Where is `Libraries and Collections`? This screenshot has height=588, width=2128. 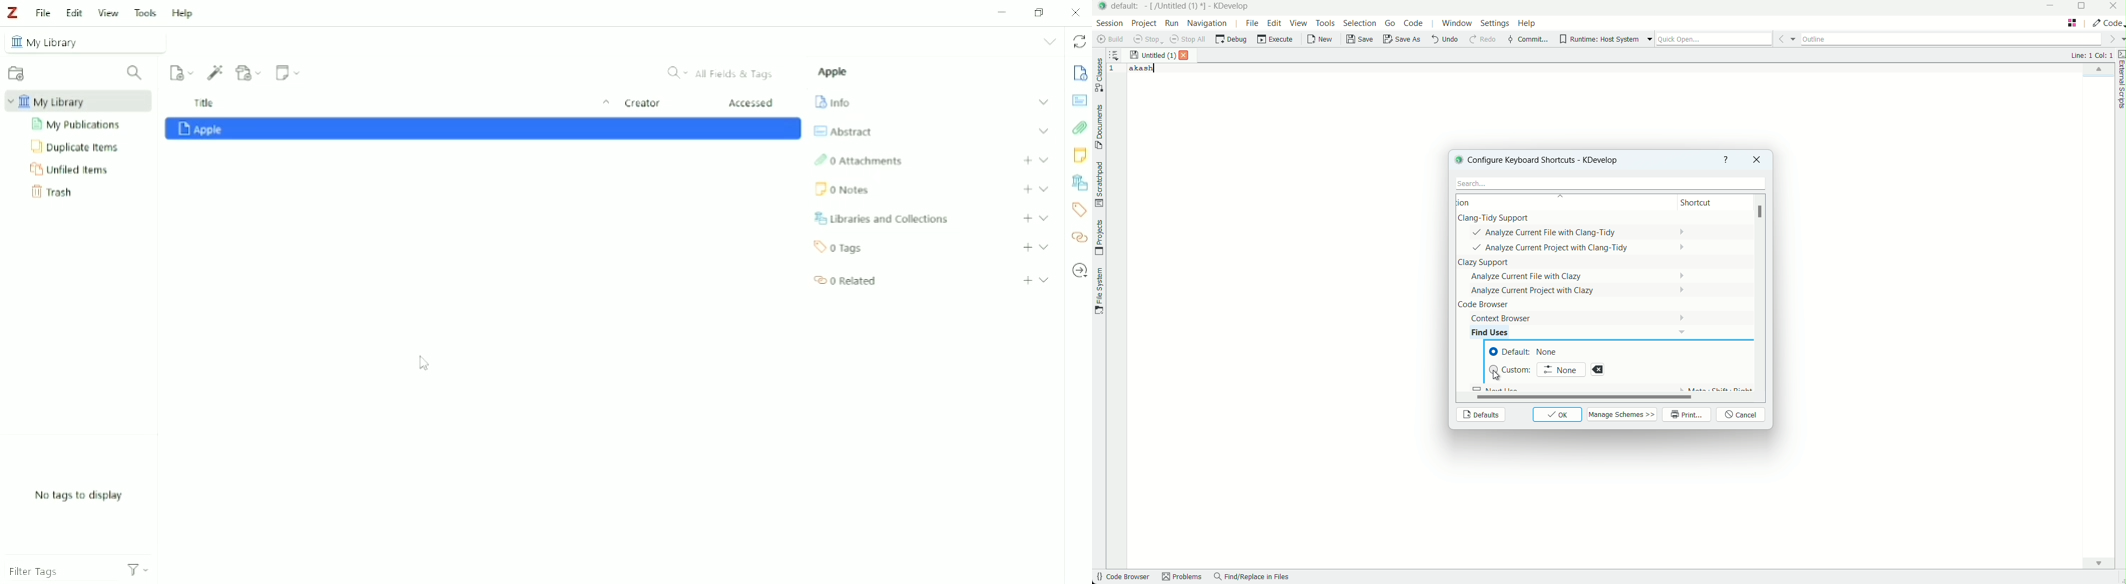
Libraries and Collections is located at coordinates (884, 218).